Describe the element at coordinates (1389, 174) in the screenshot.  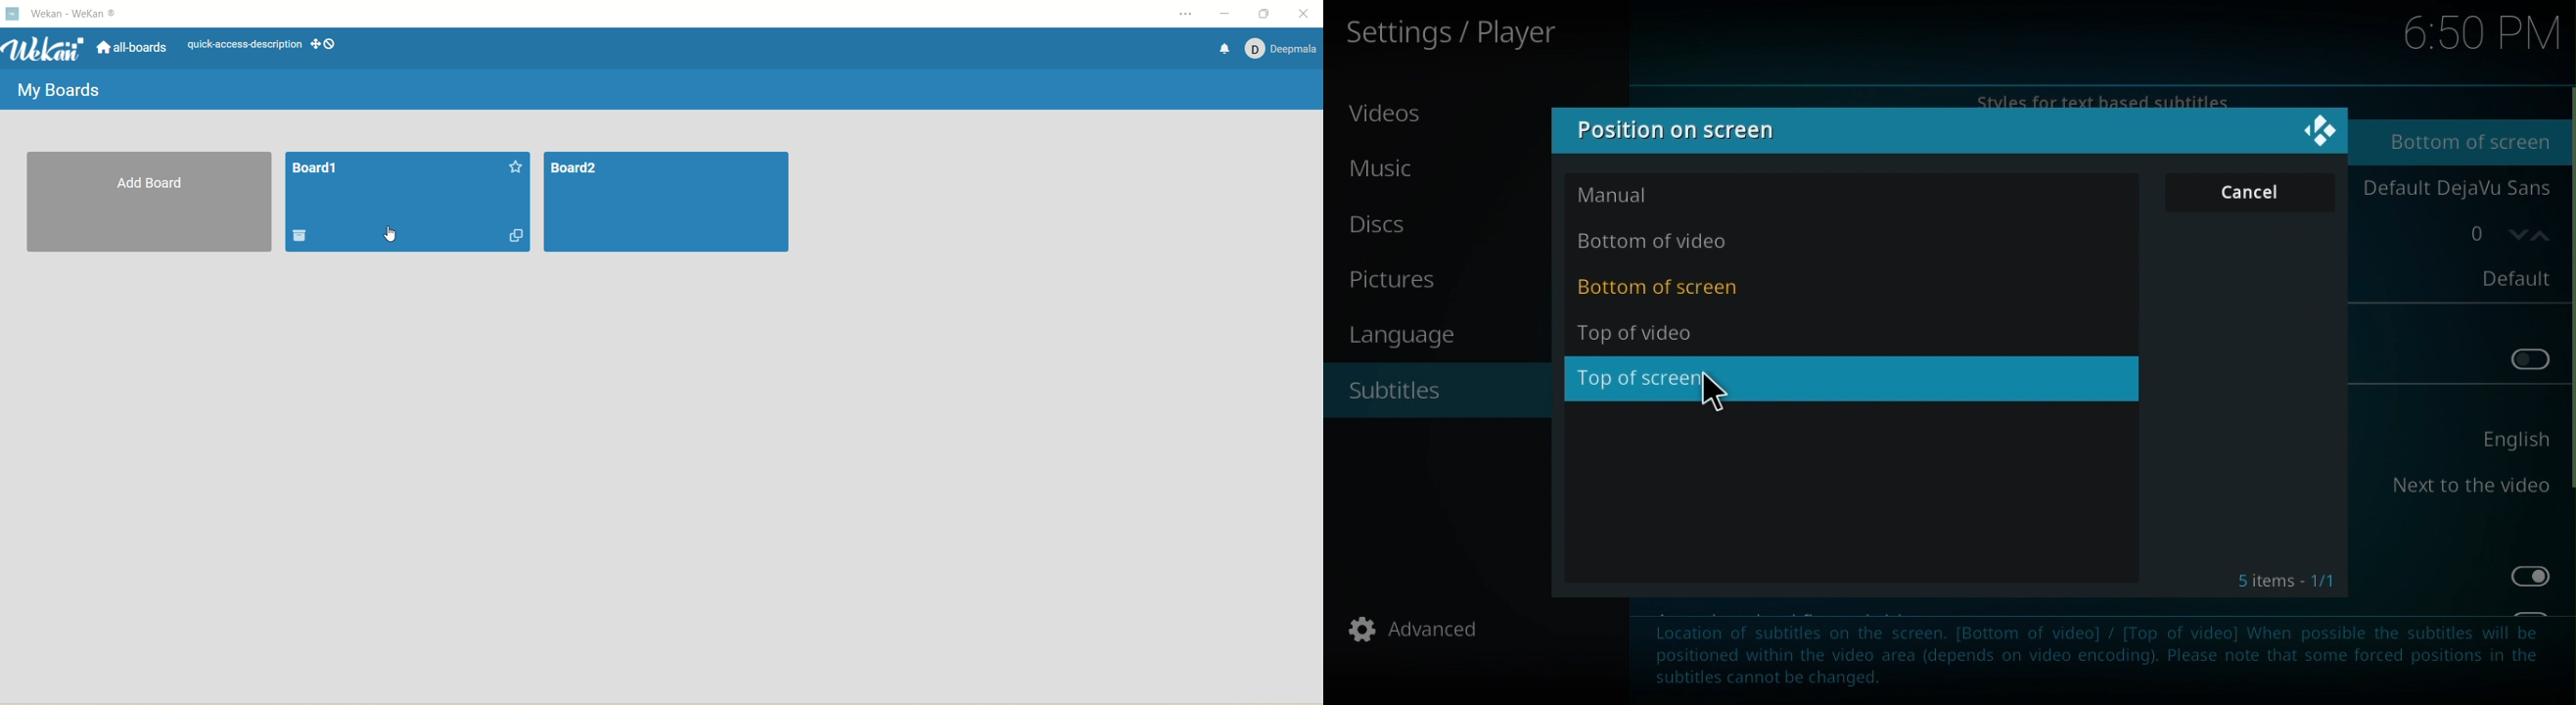
I see `Music` at that location.